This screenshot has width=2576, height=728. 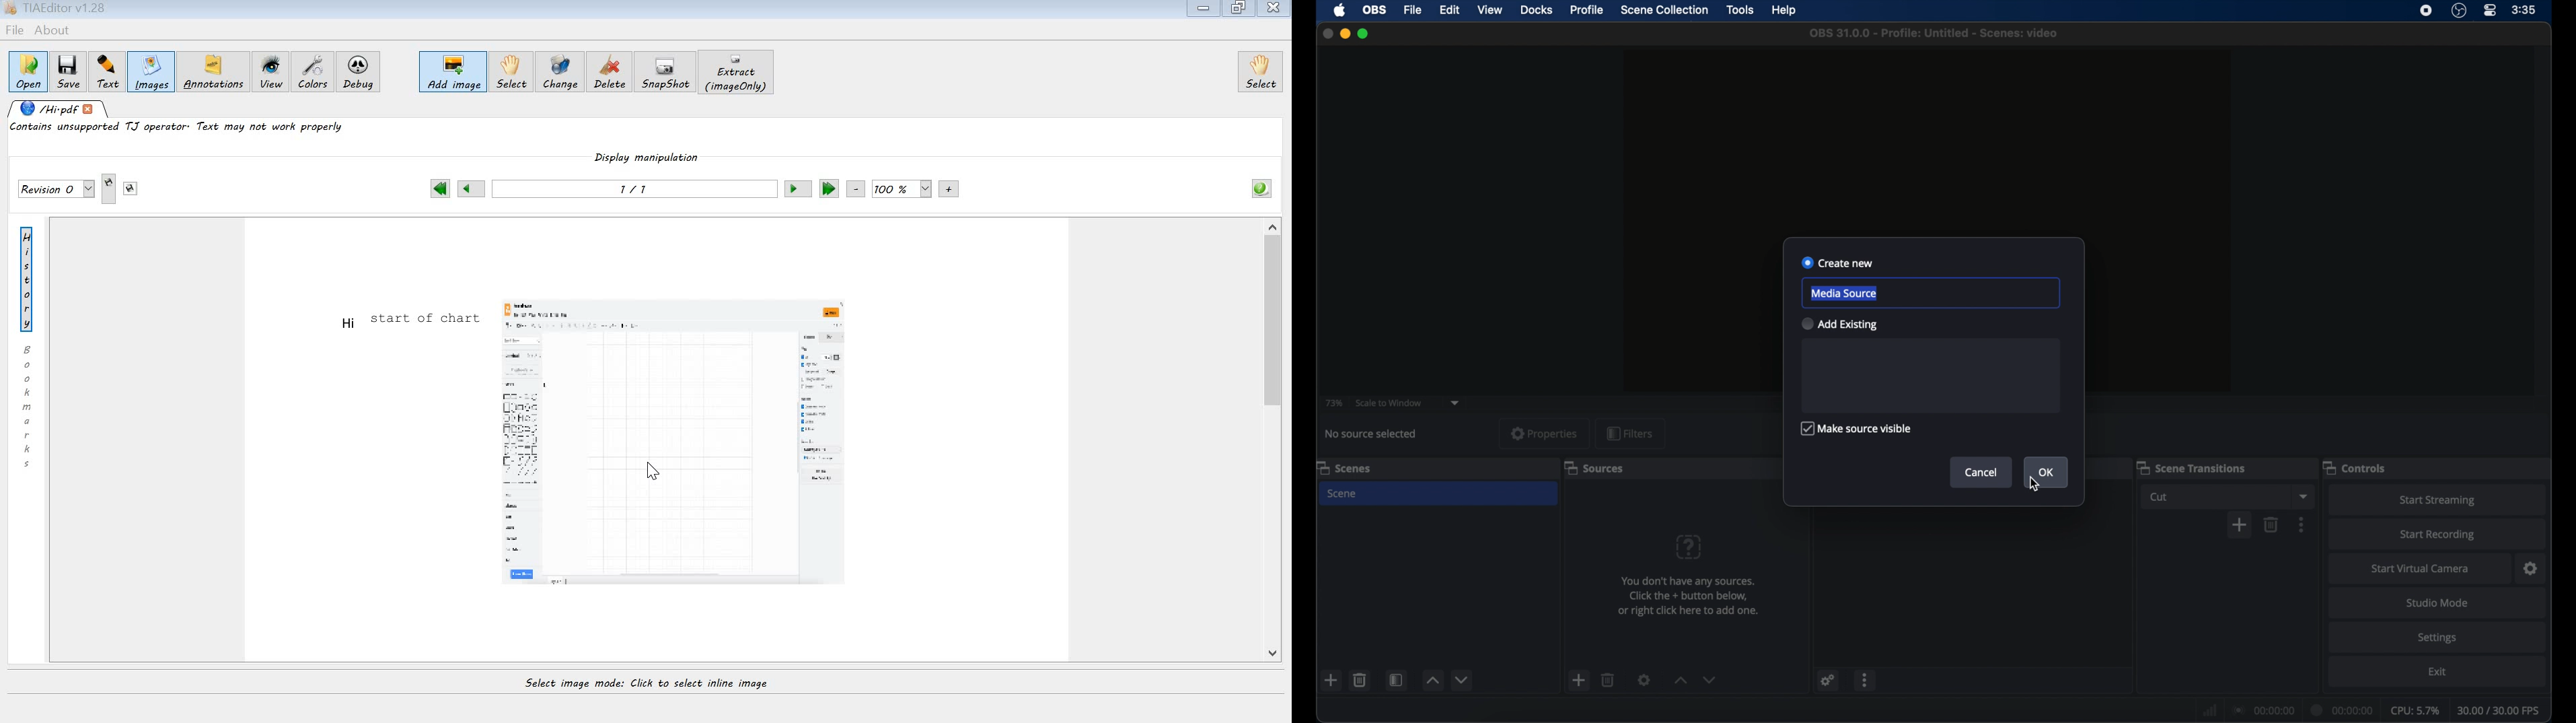 I want to click on media source, so click(x=1843, y=293).